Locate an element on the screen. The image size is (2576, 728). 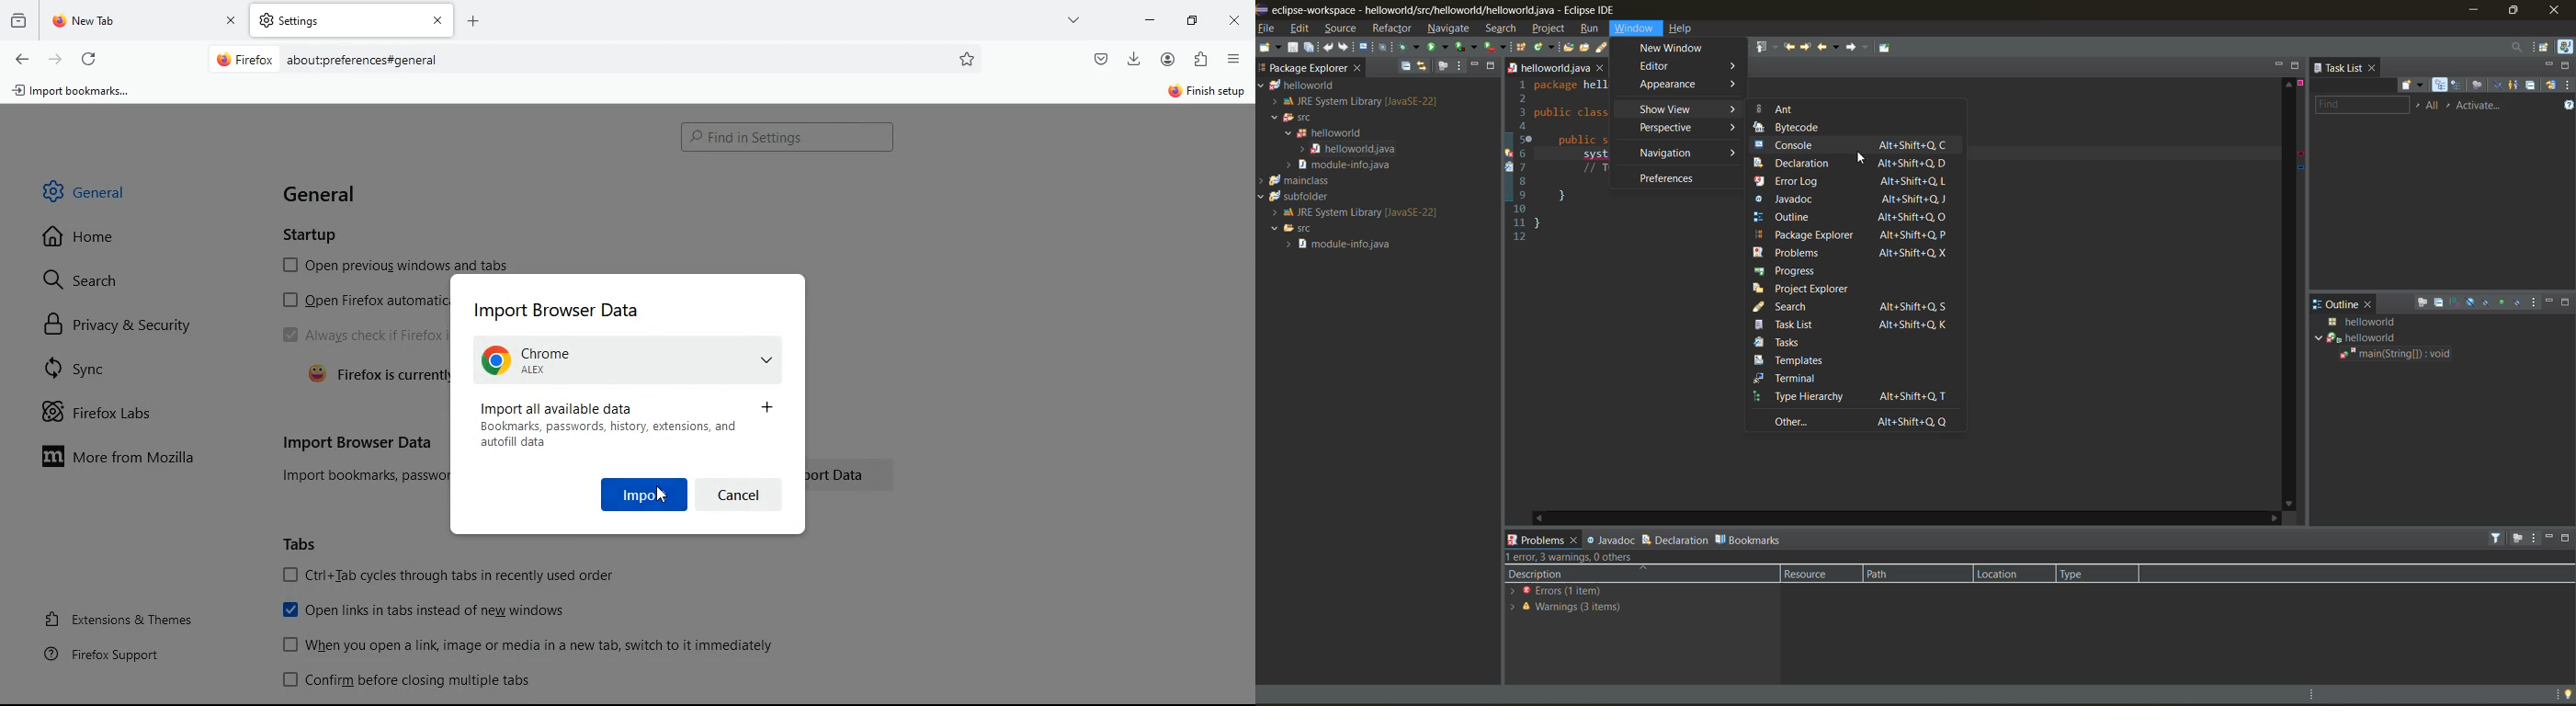
more is located at coordinates (1074, 19).